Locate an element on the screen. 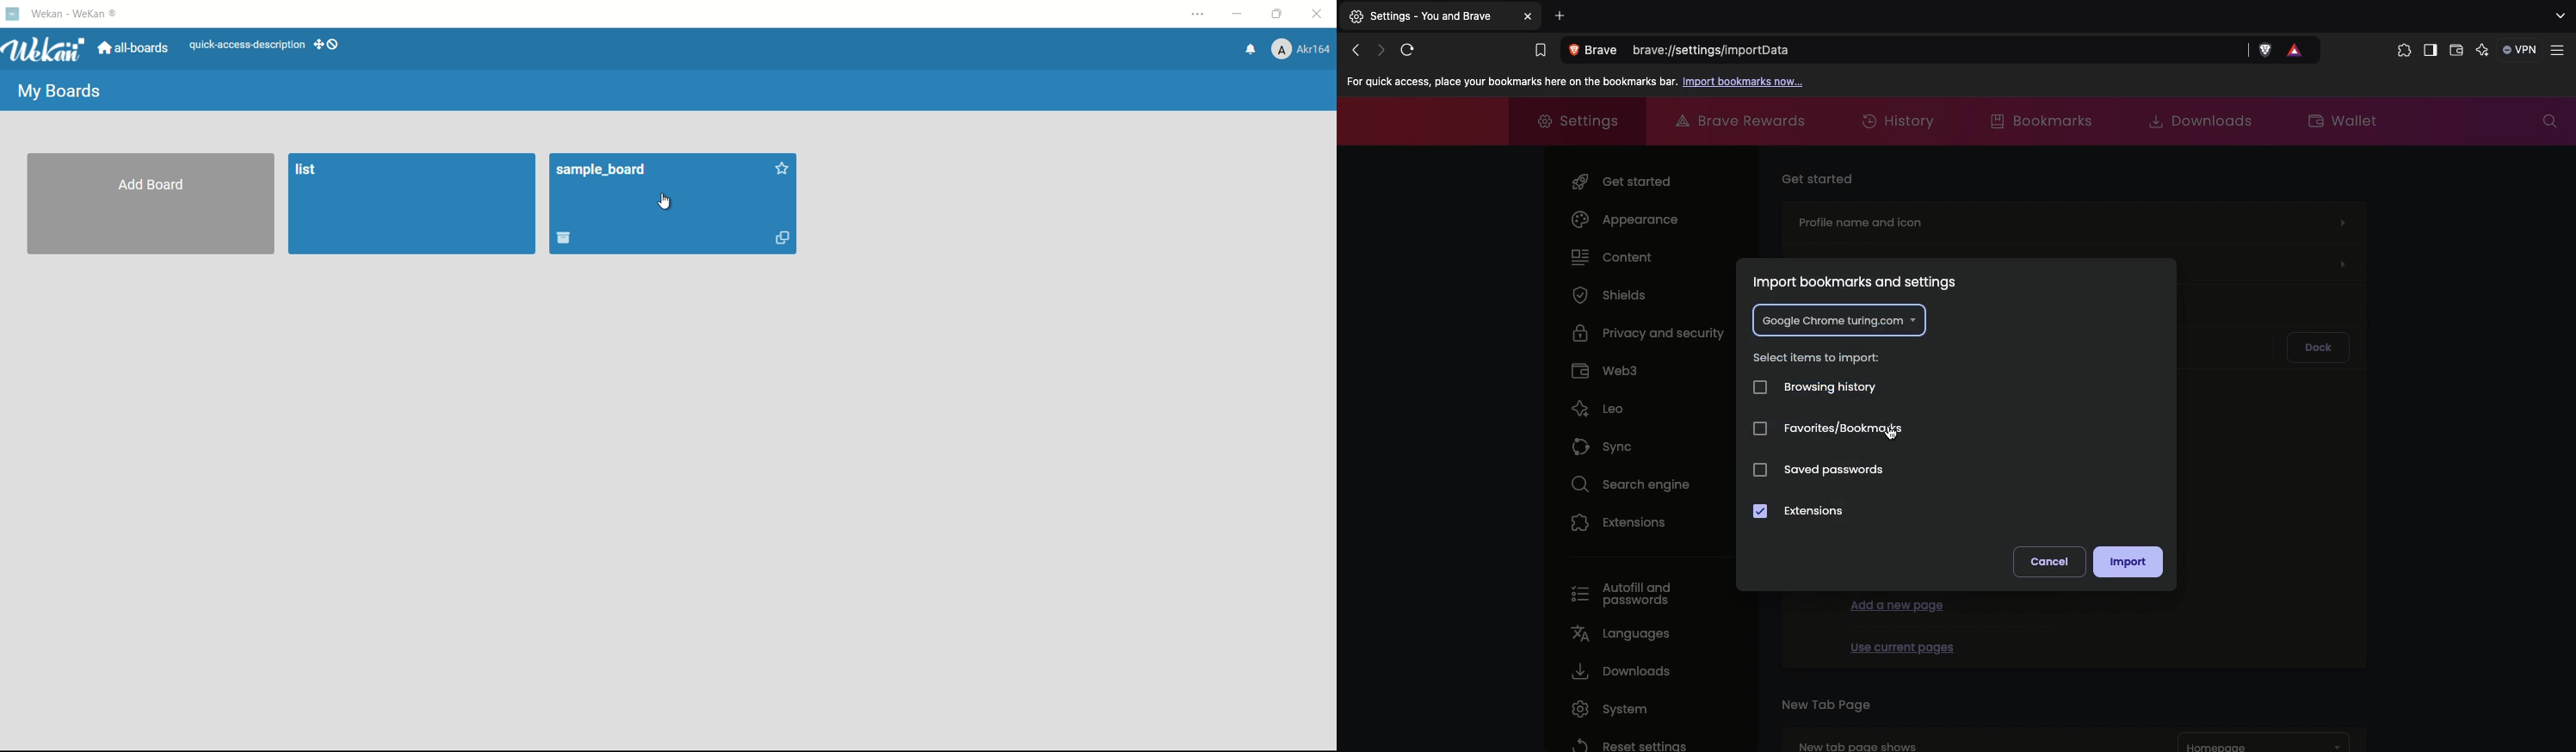 This screenshot has width=2576, height=756. close app is located at coordinates (1320, 14).